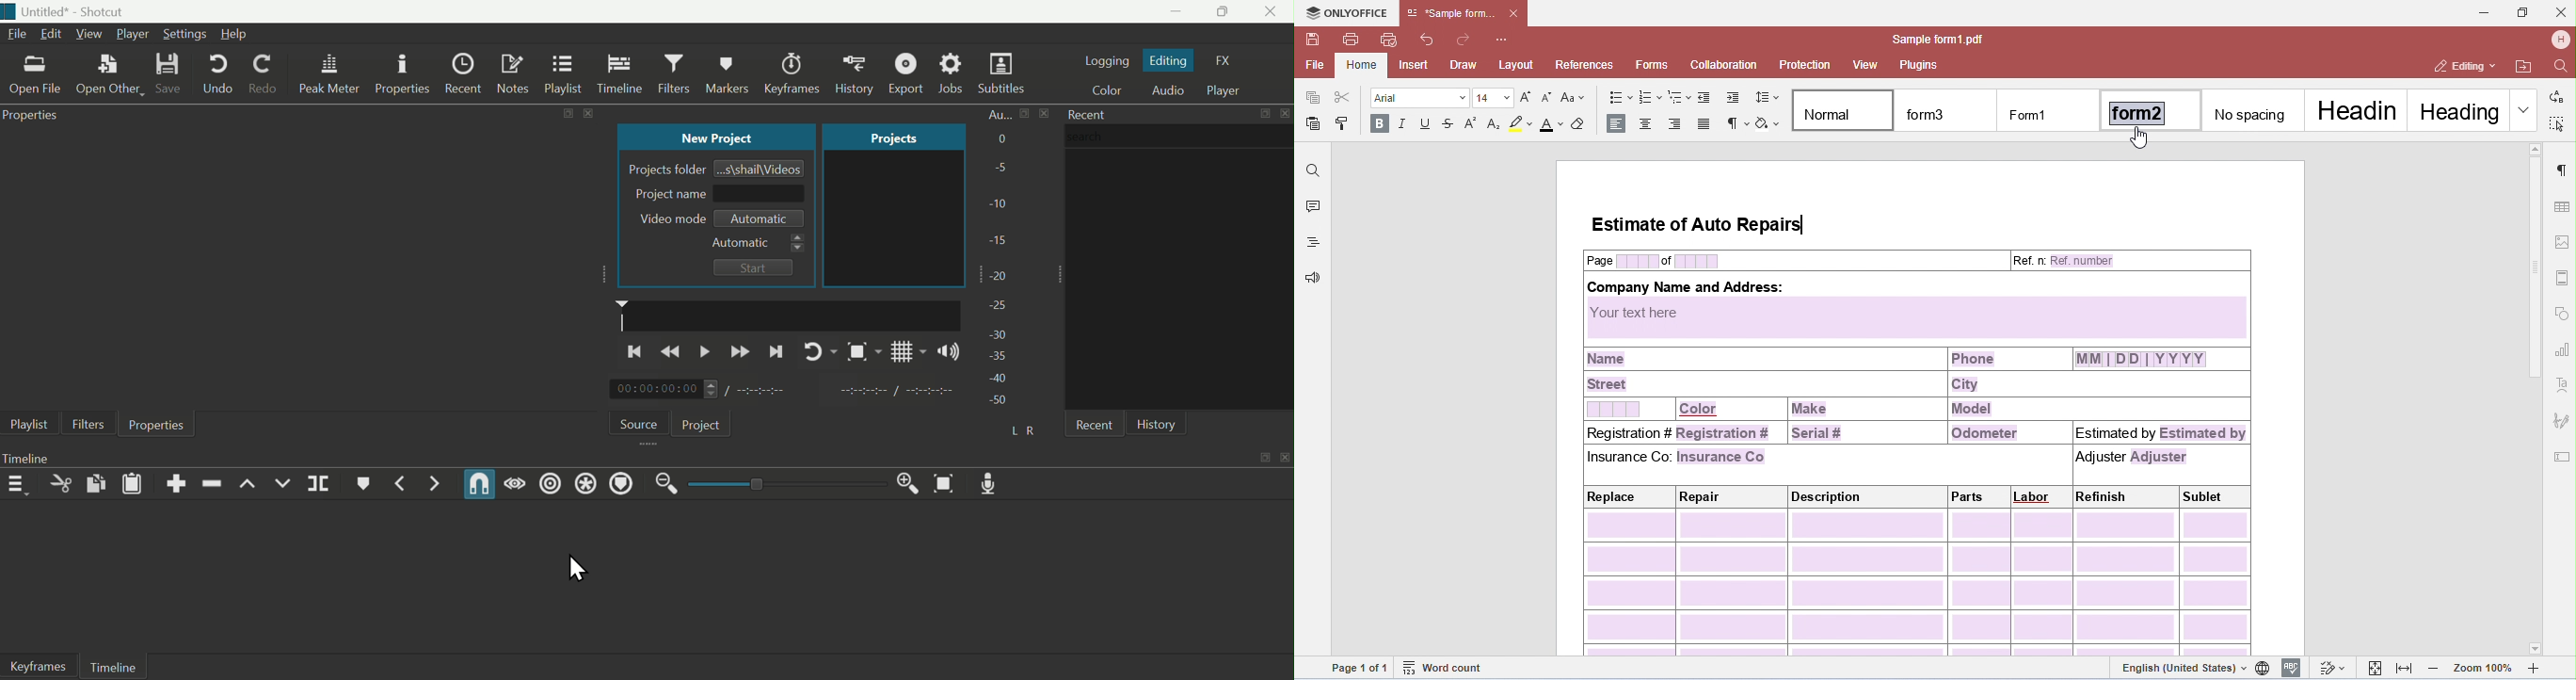  What do you see at coordinates (320, 484) in the screenshot?
I see `Split At Playhead` at bounding box center [320, 484].